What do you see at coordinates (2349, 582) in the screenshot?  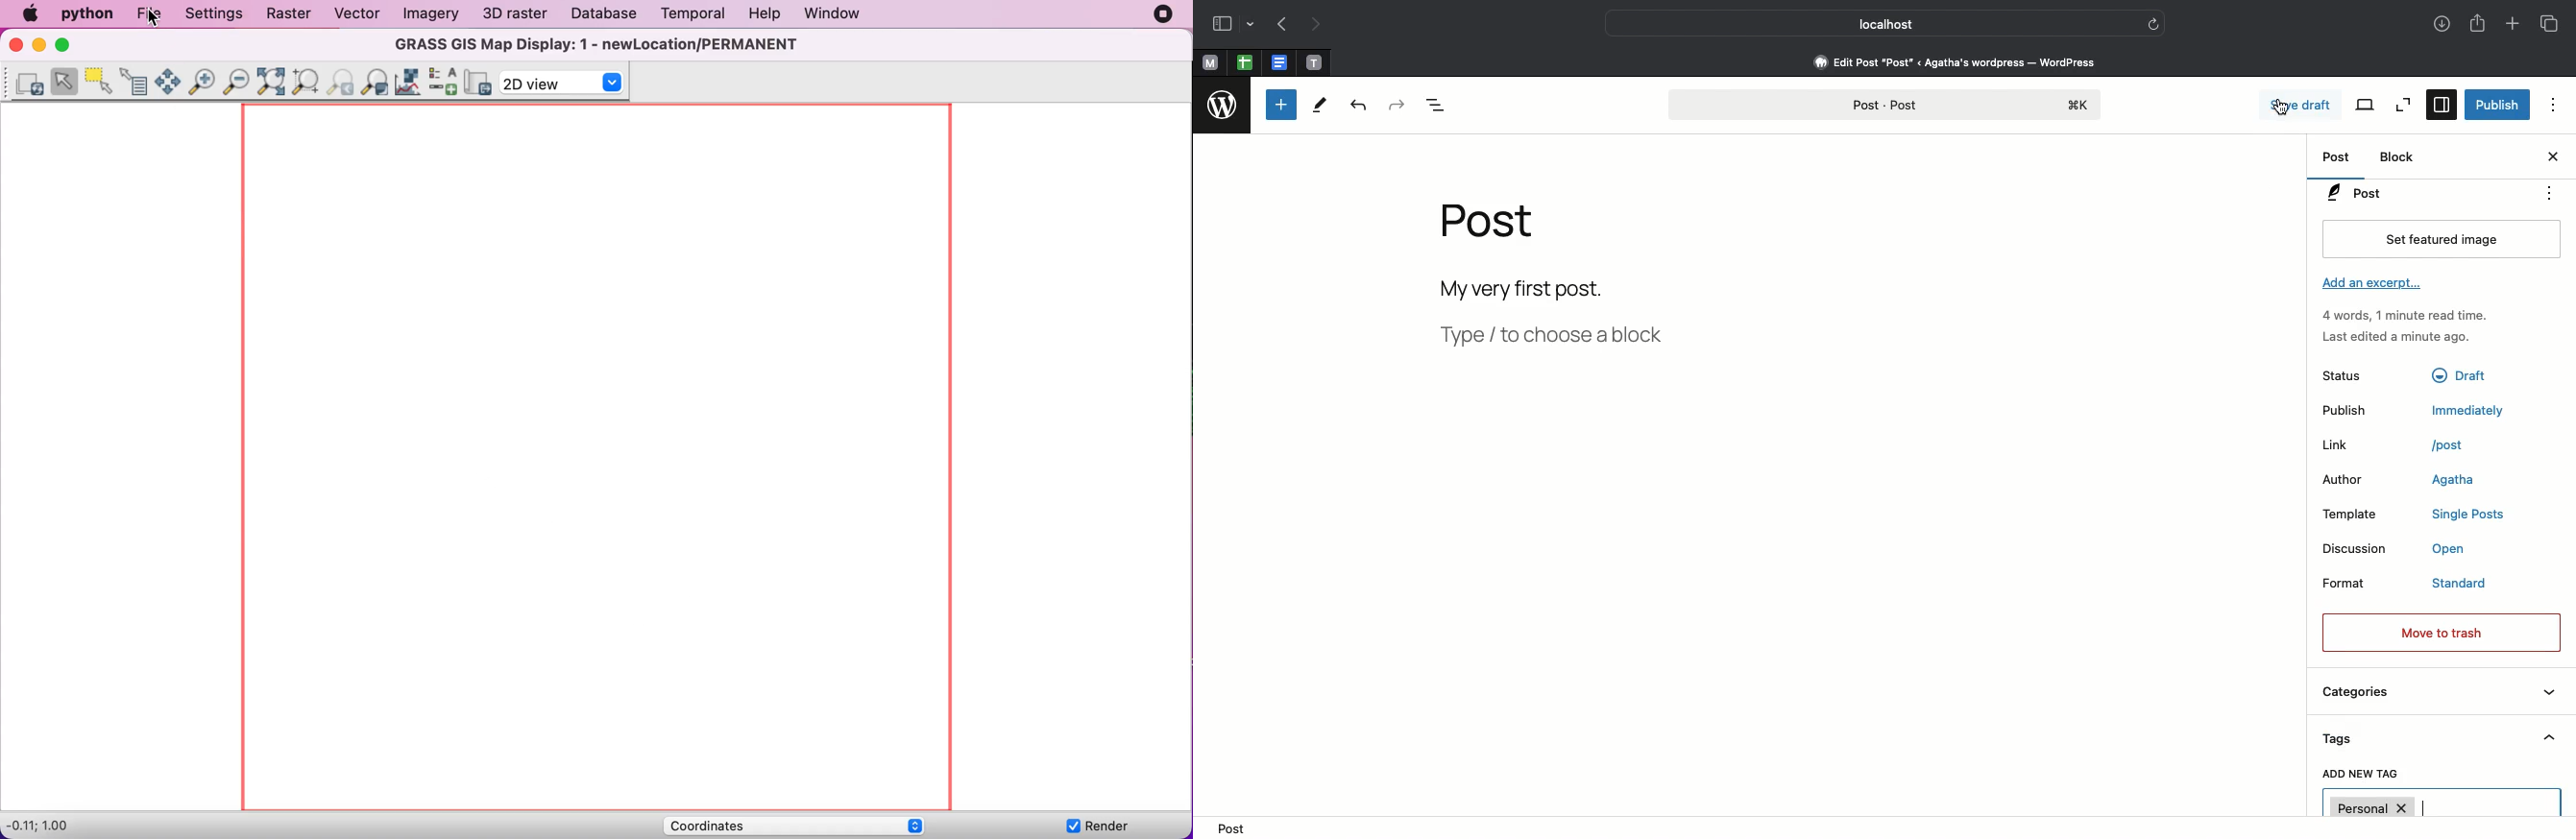 I see `Format` at bounding box center [2349, 582].